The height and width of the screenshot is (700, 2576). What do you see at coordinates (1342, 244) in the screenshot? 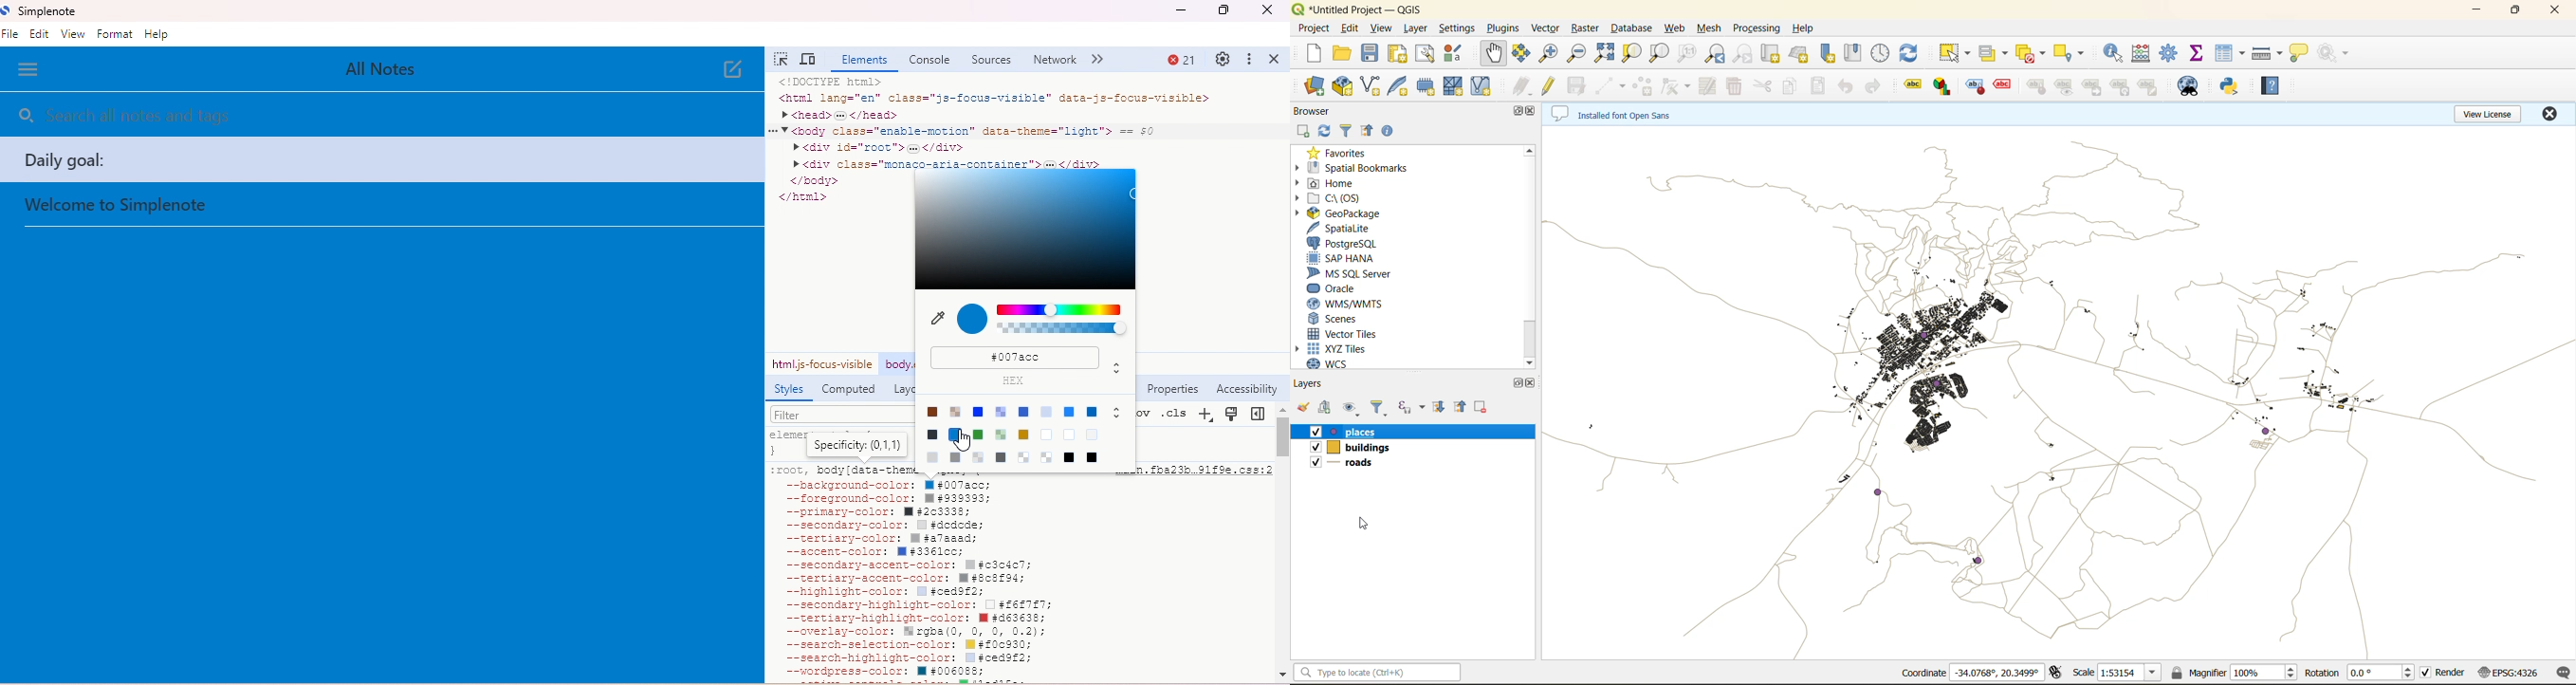
I see `postgresql` at bounding box center [1342, 244].